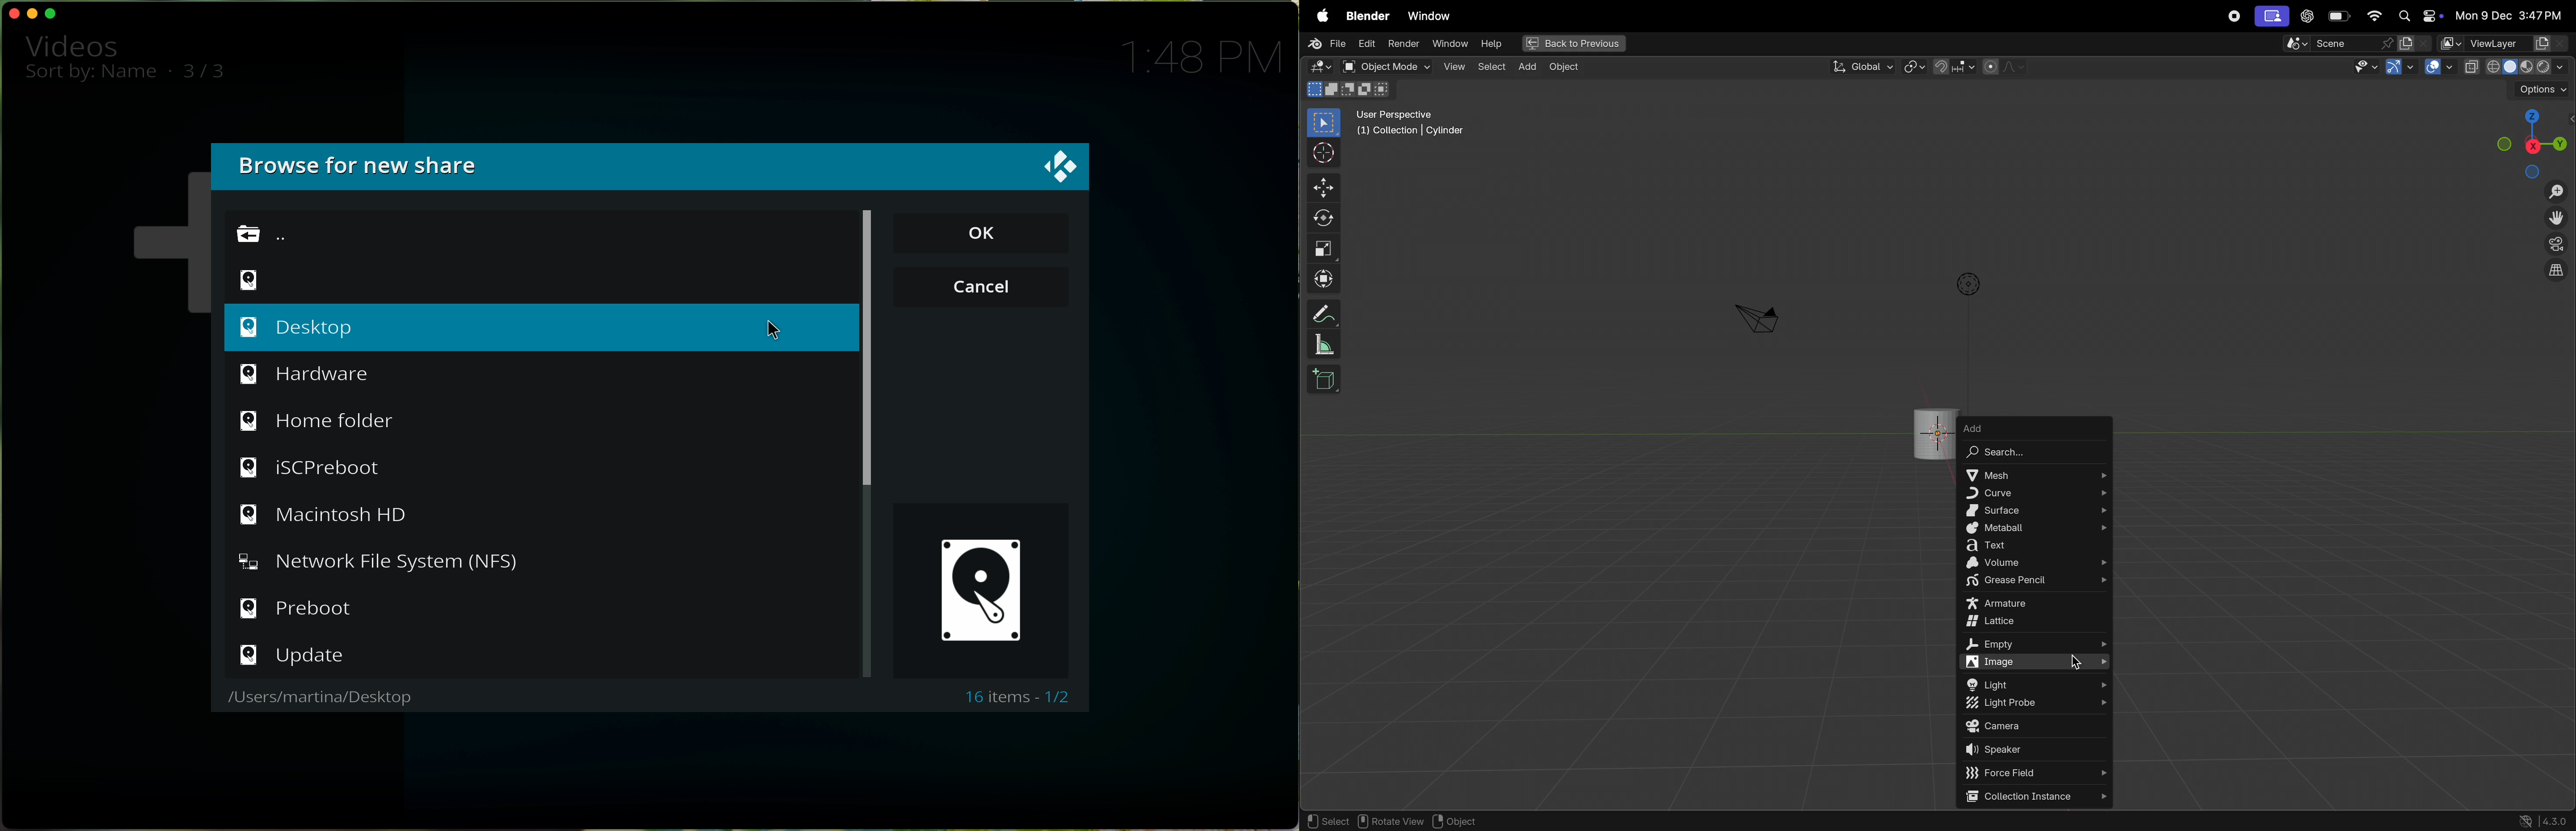 The width and height of the screenshot is (2576, 840). Describe the element at coordinates (1058, 697) in the screenshot. I see `1/2` at that location.